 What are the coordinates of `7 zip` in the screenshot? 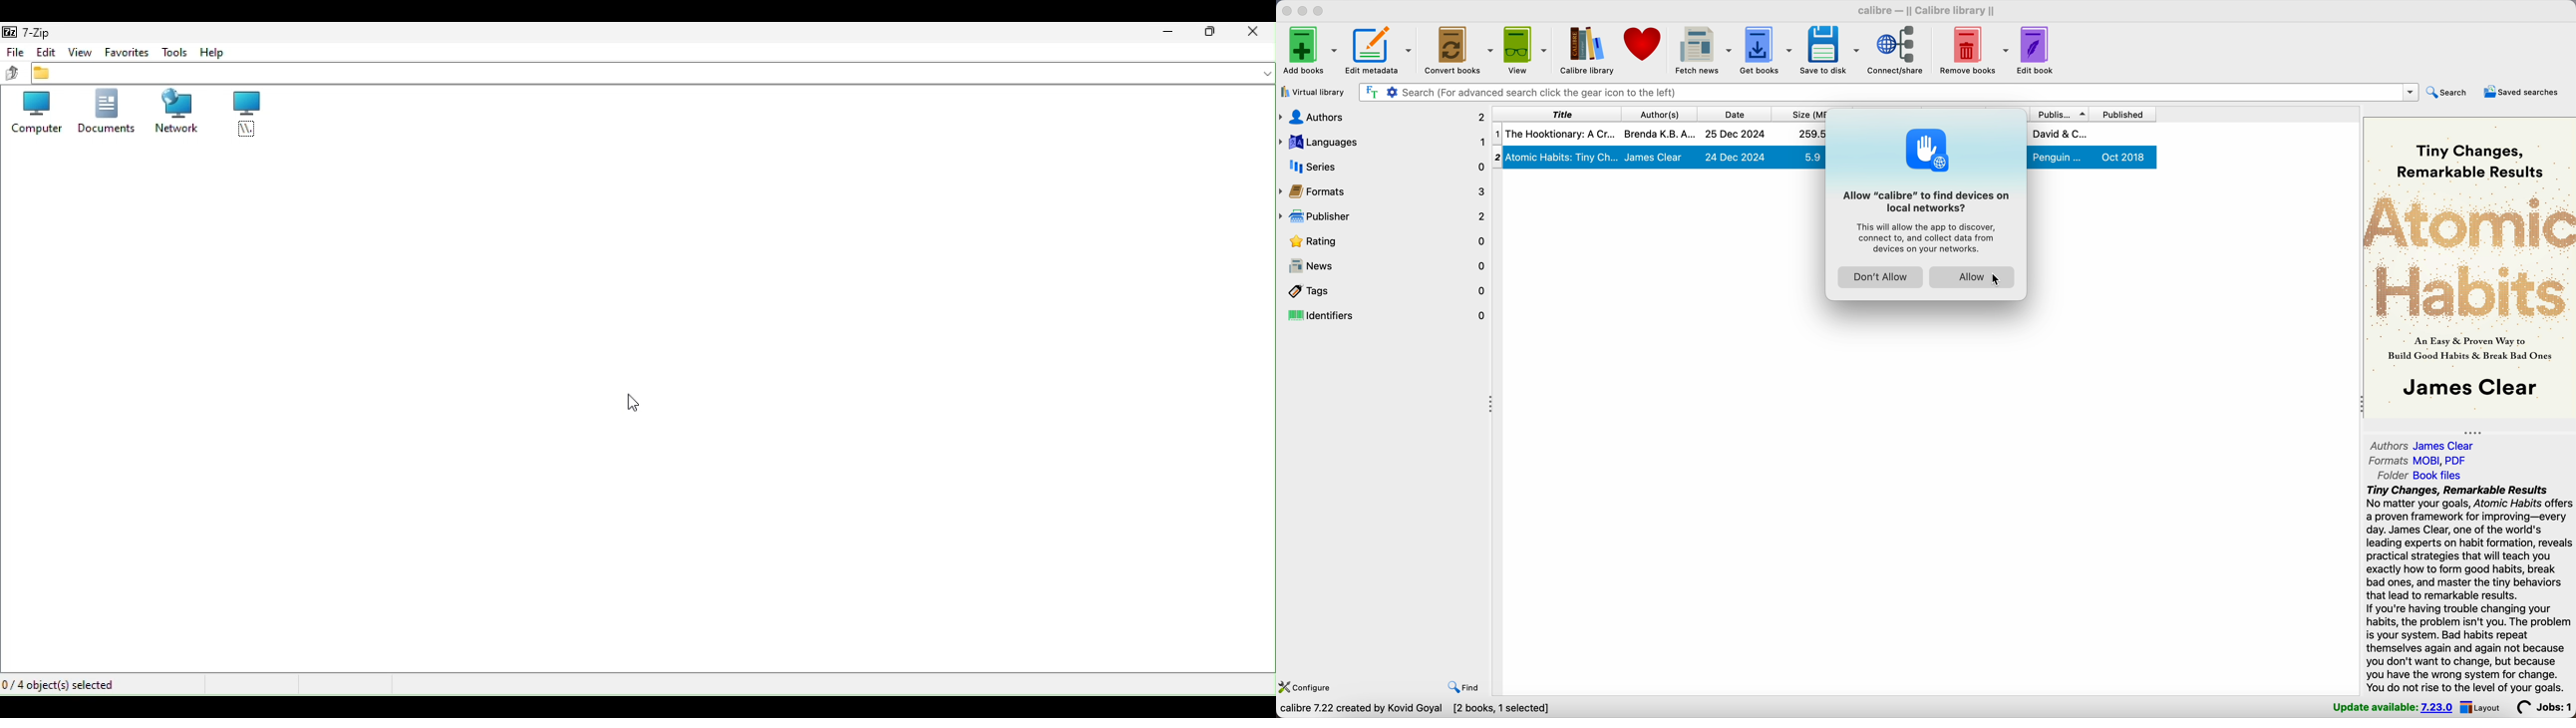 It's located at (37, 29).